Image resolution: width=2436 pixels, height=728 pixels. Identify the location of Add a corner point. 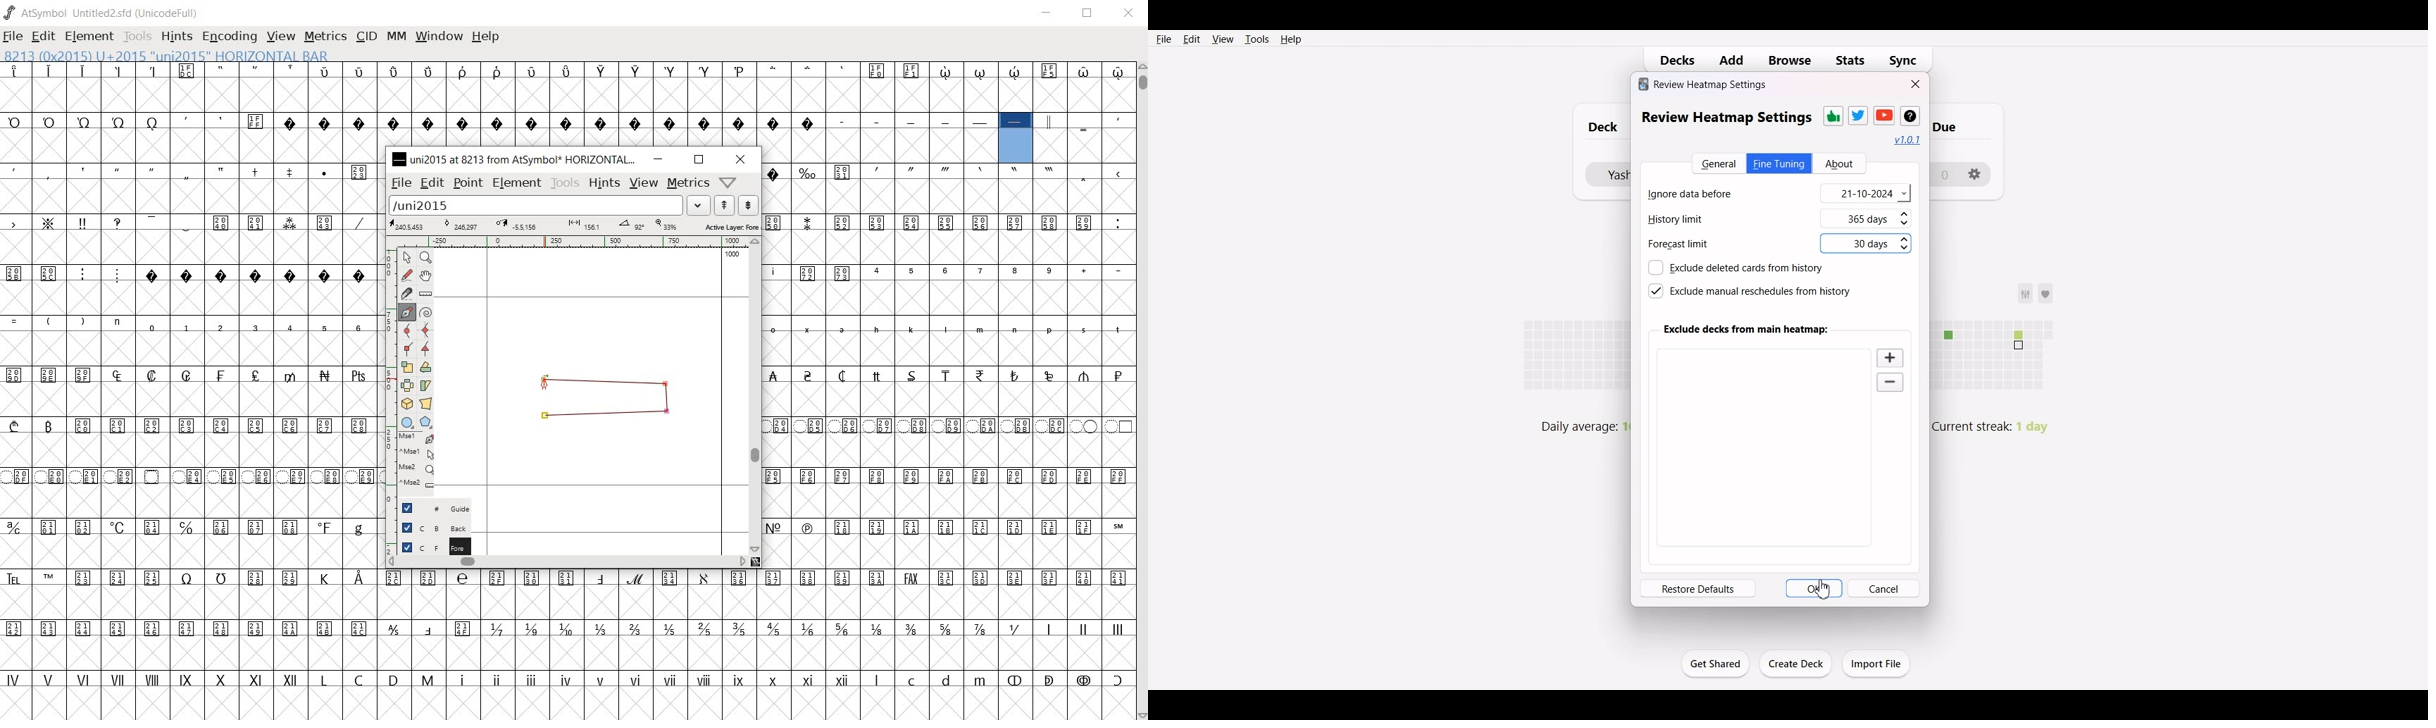
(425, 349).